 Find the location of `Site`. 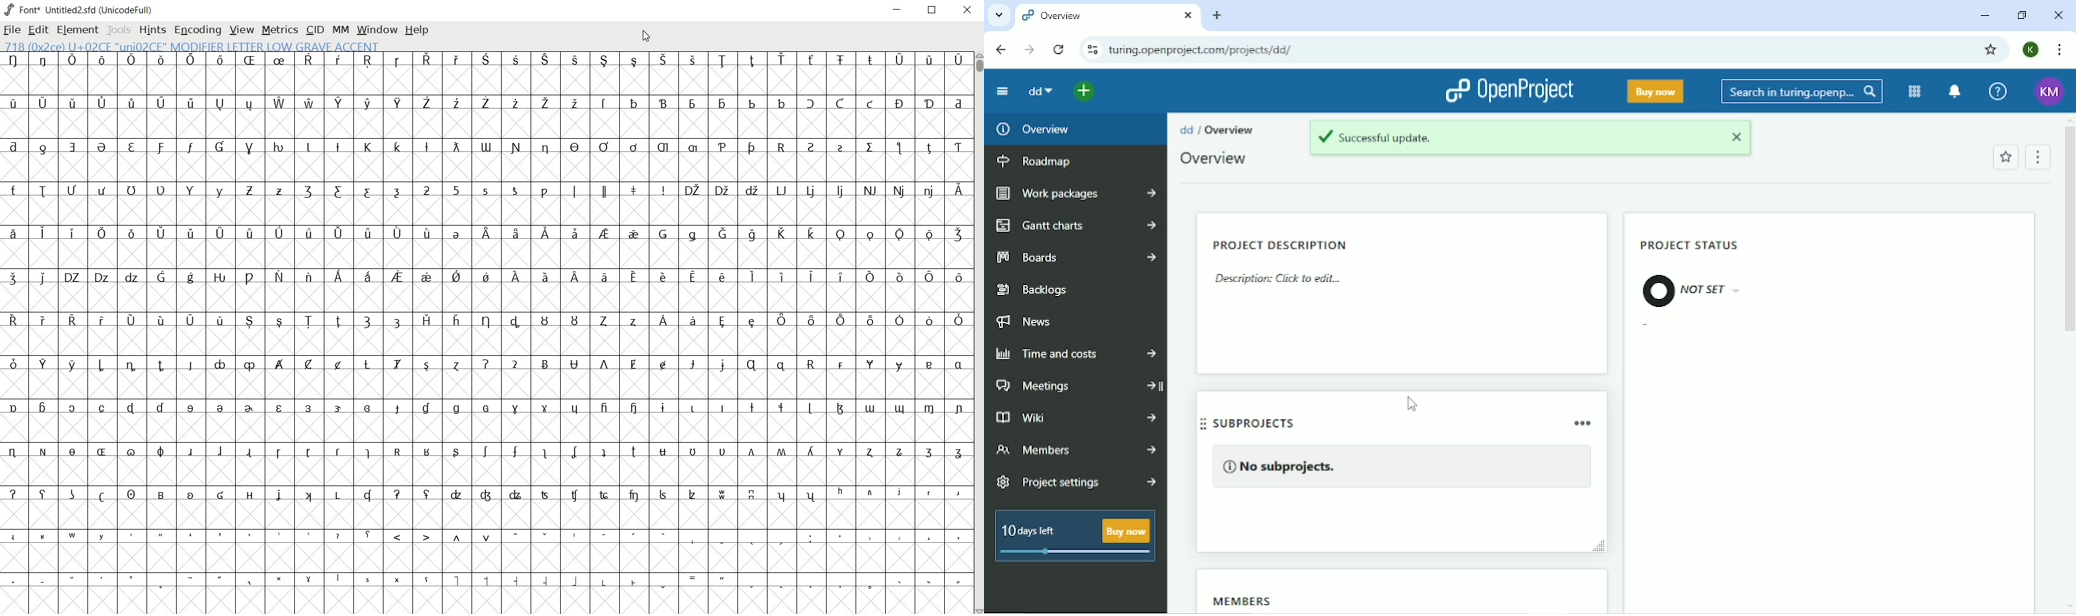

Site is located at coordinates (1203, 50).